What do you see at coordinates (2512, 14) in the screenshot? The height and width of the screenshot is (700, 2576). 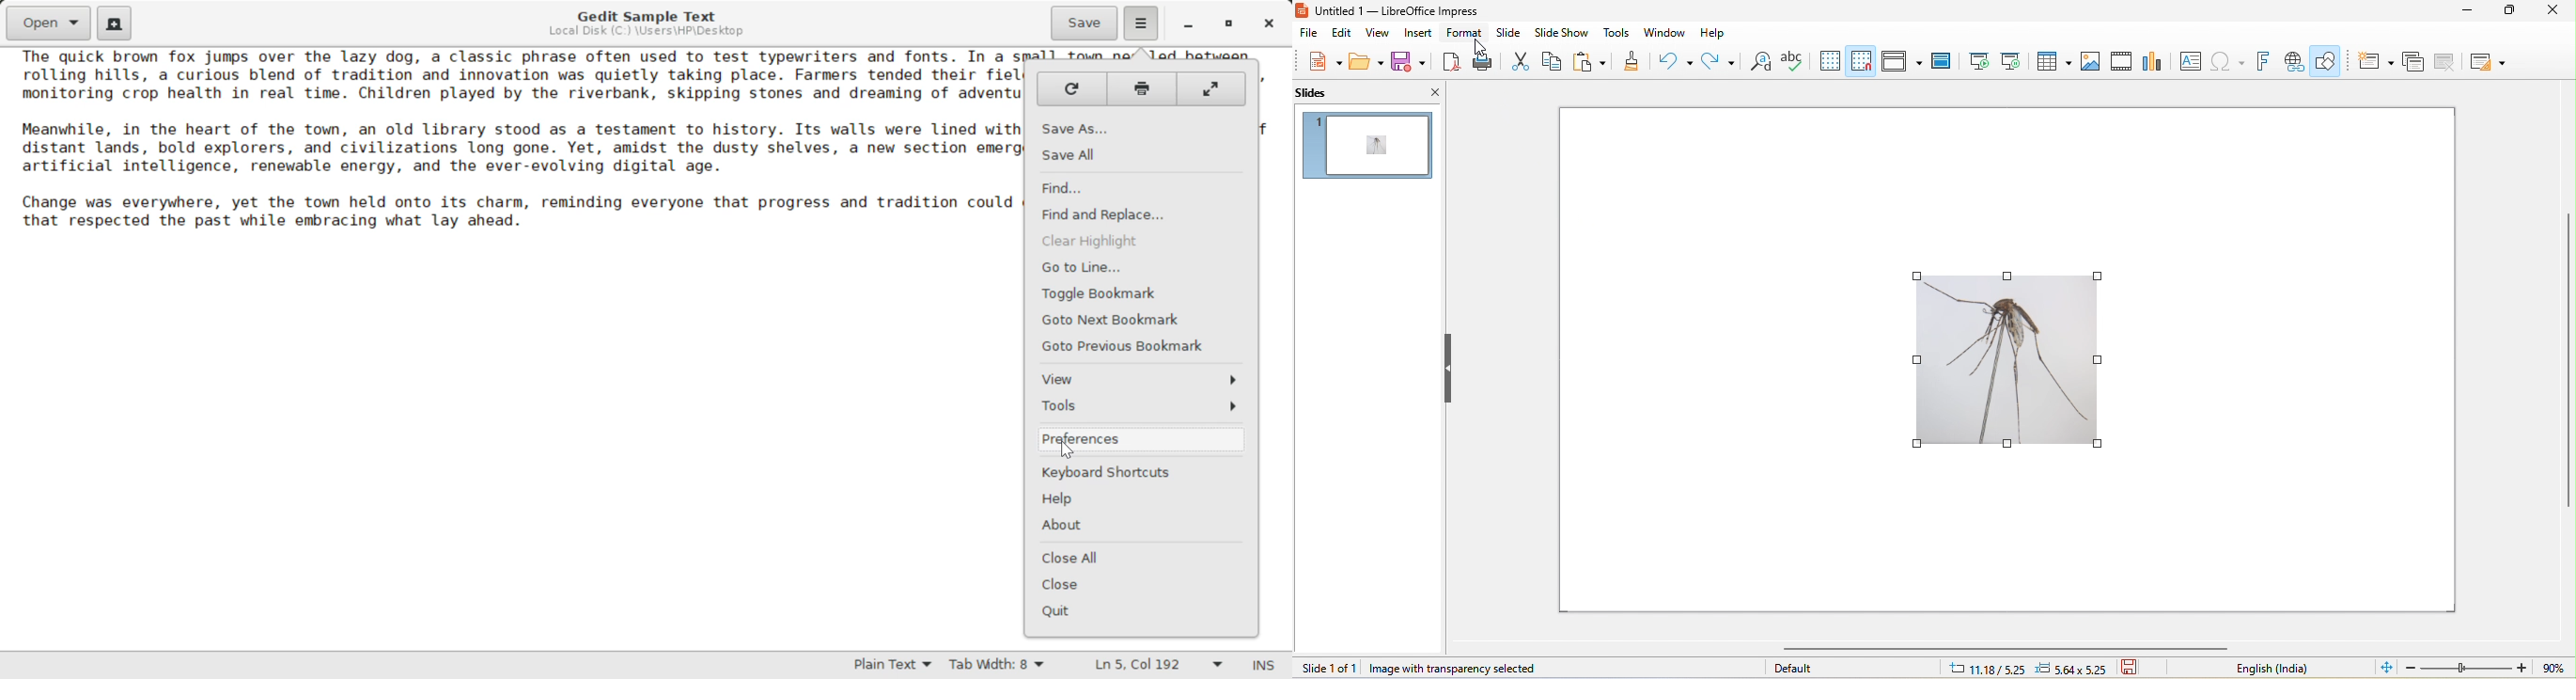 I see `maximize` at bounding box center [2512, 14].